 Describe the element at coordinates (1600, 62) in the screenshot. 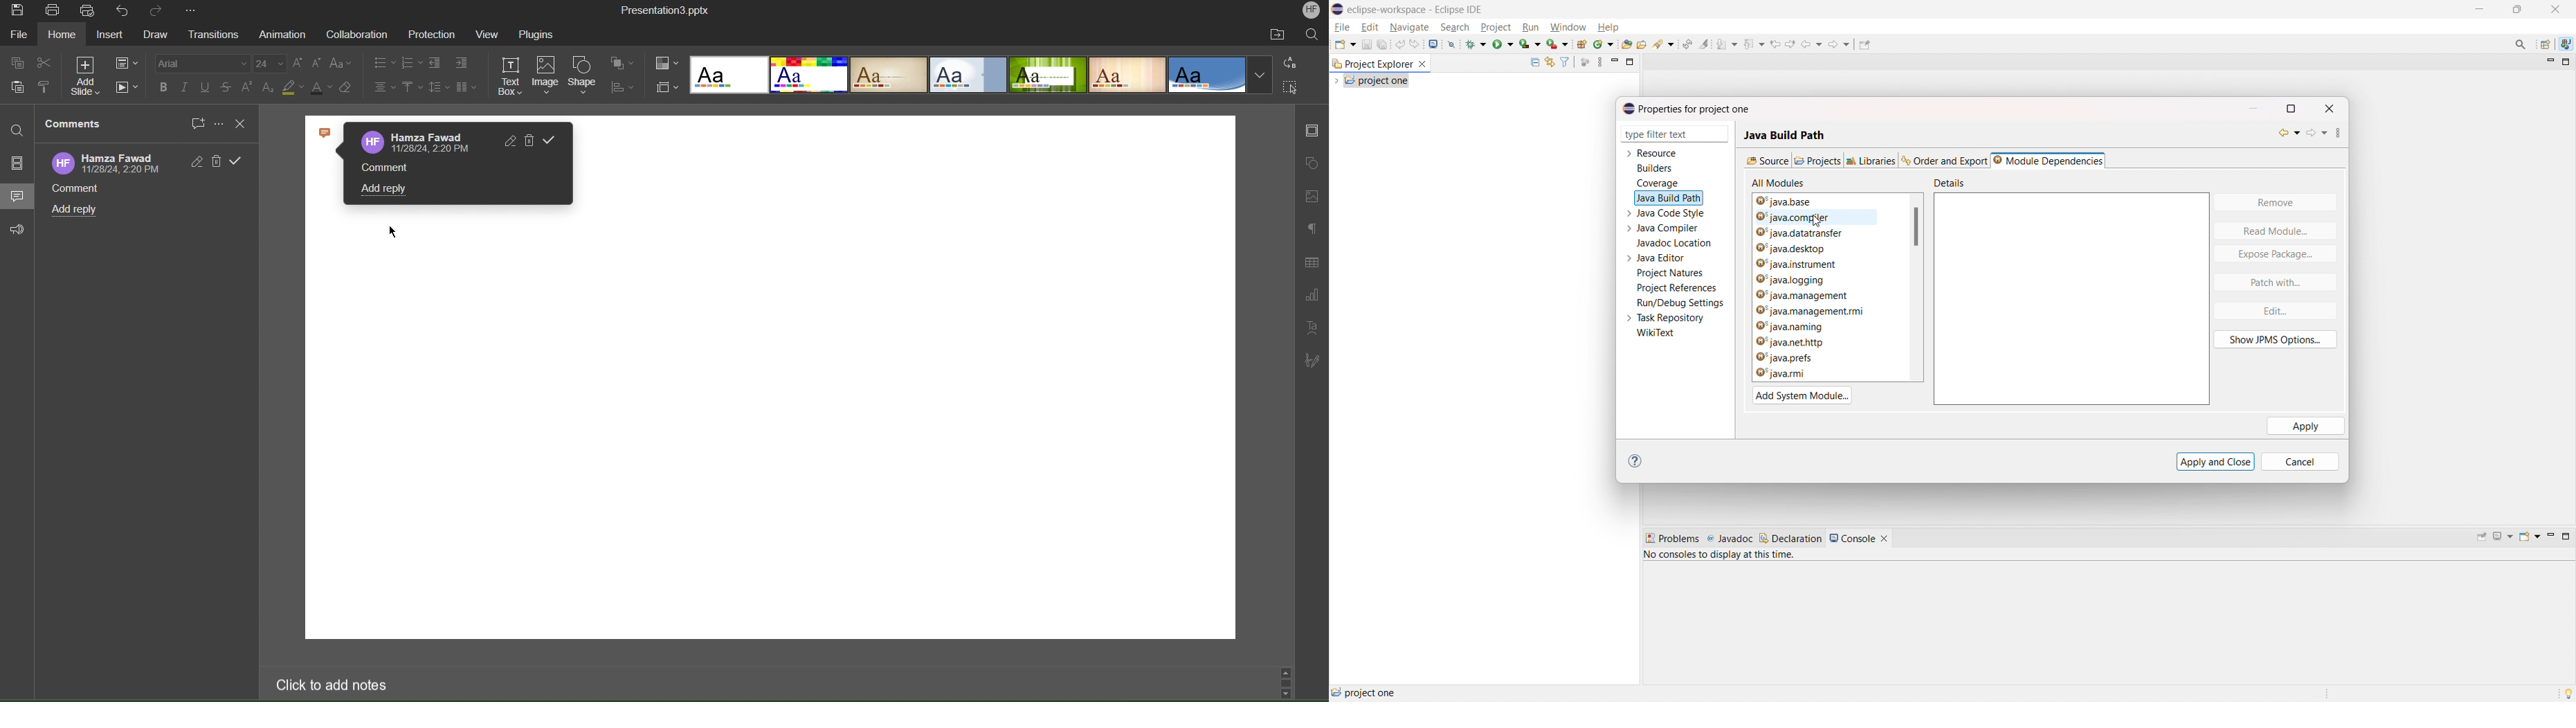

I see `view menu` at that location.